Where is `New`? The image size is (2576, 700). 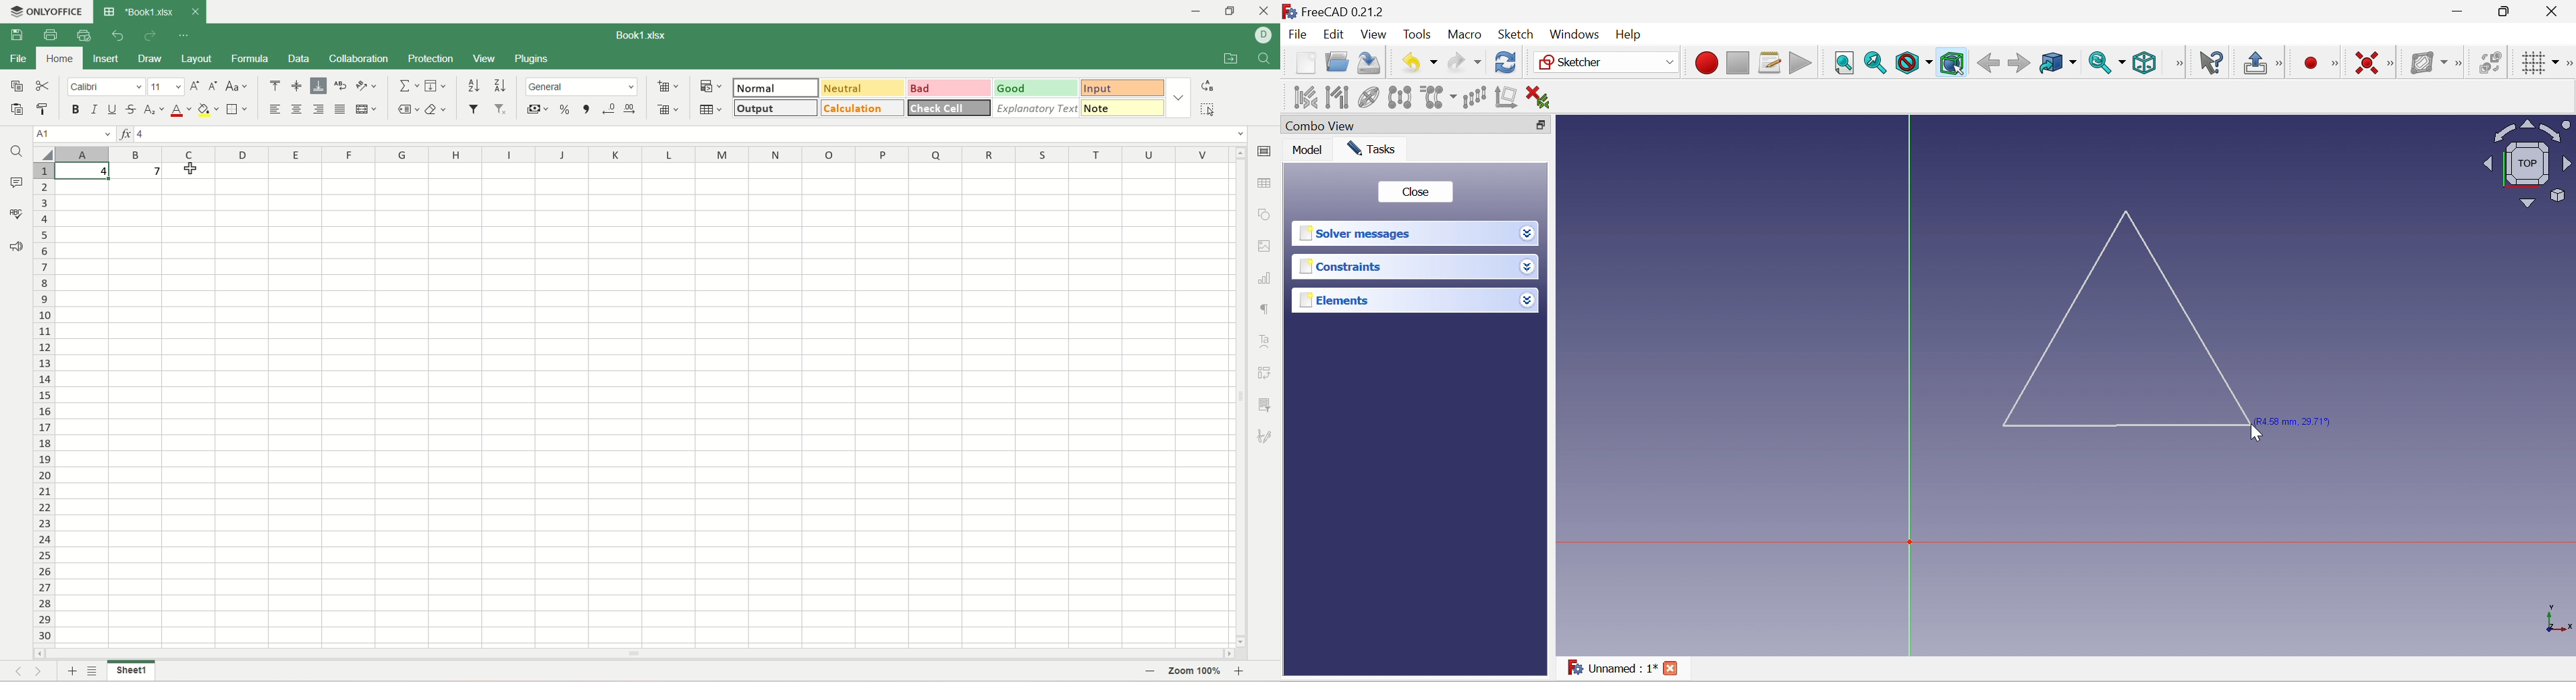
New is located at coordinates (1305, 63).